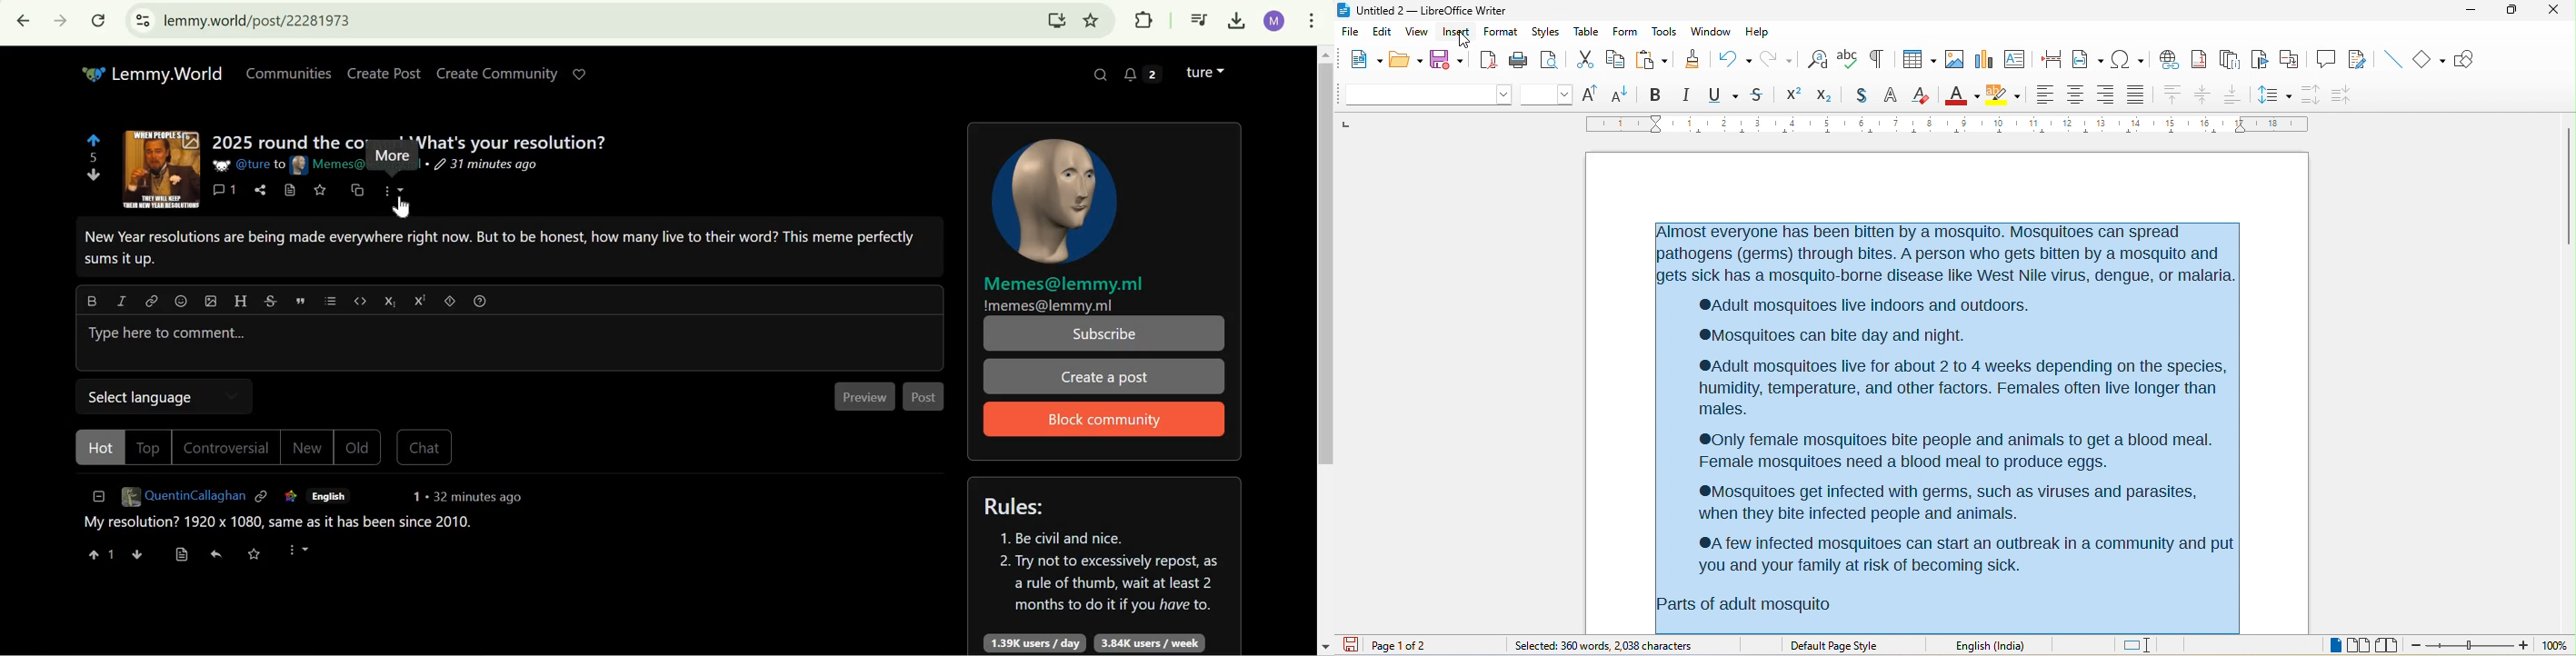 Image resolution: width=2576 pixels, height=672 pixels. Describe the element at coordinates (1036, 643) in the screenshot. I see `1.39K users/day` at that location.